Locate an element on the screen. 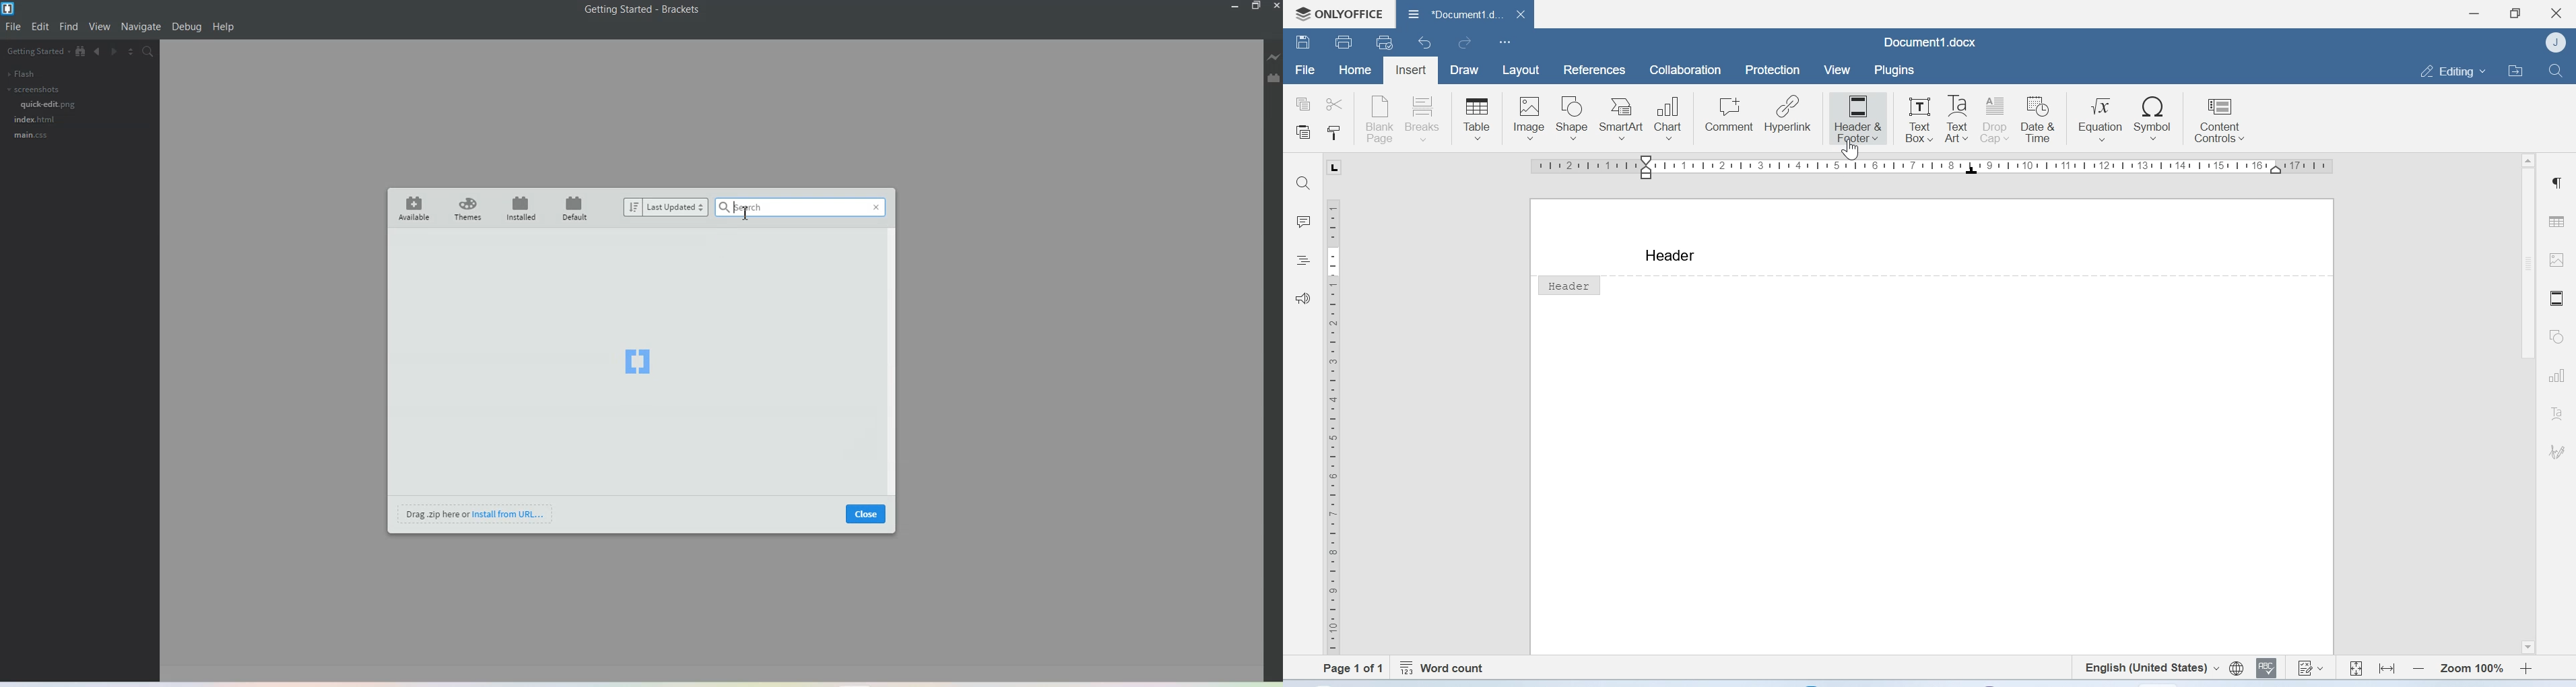 The height and width of the screenshot is (700, 2576). Table is located at coordinates (1476, 118).